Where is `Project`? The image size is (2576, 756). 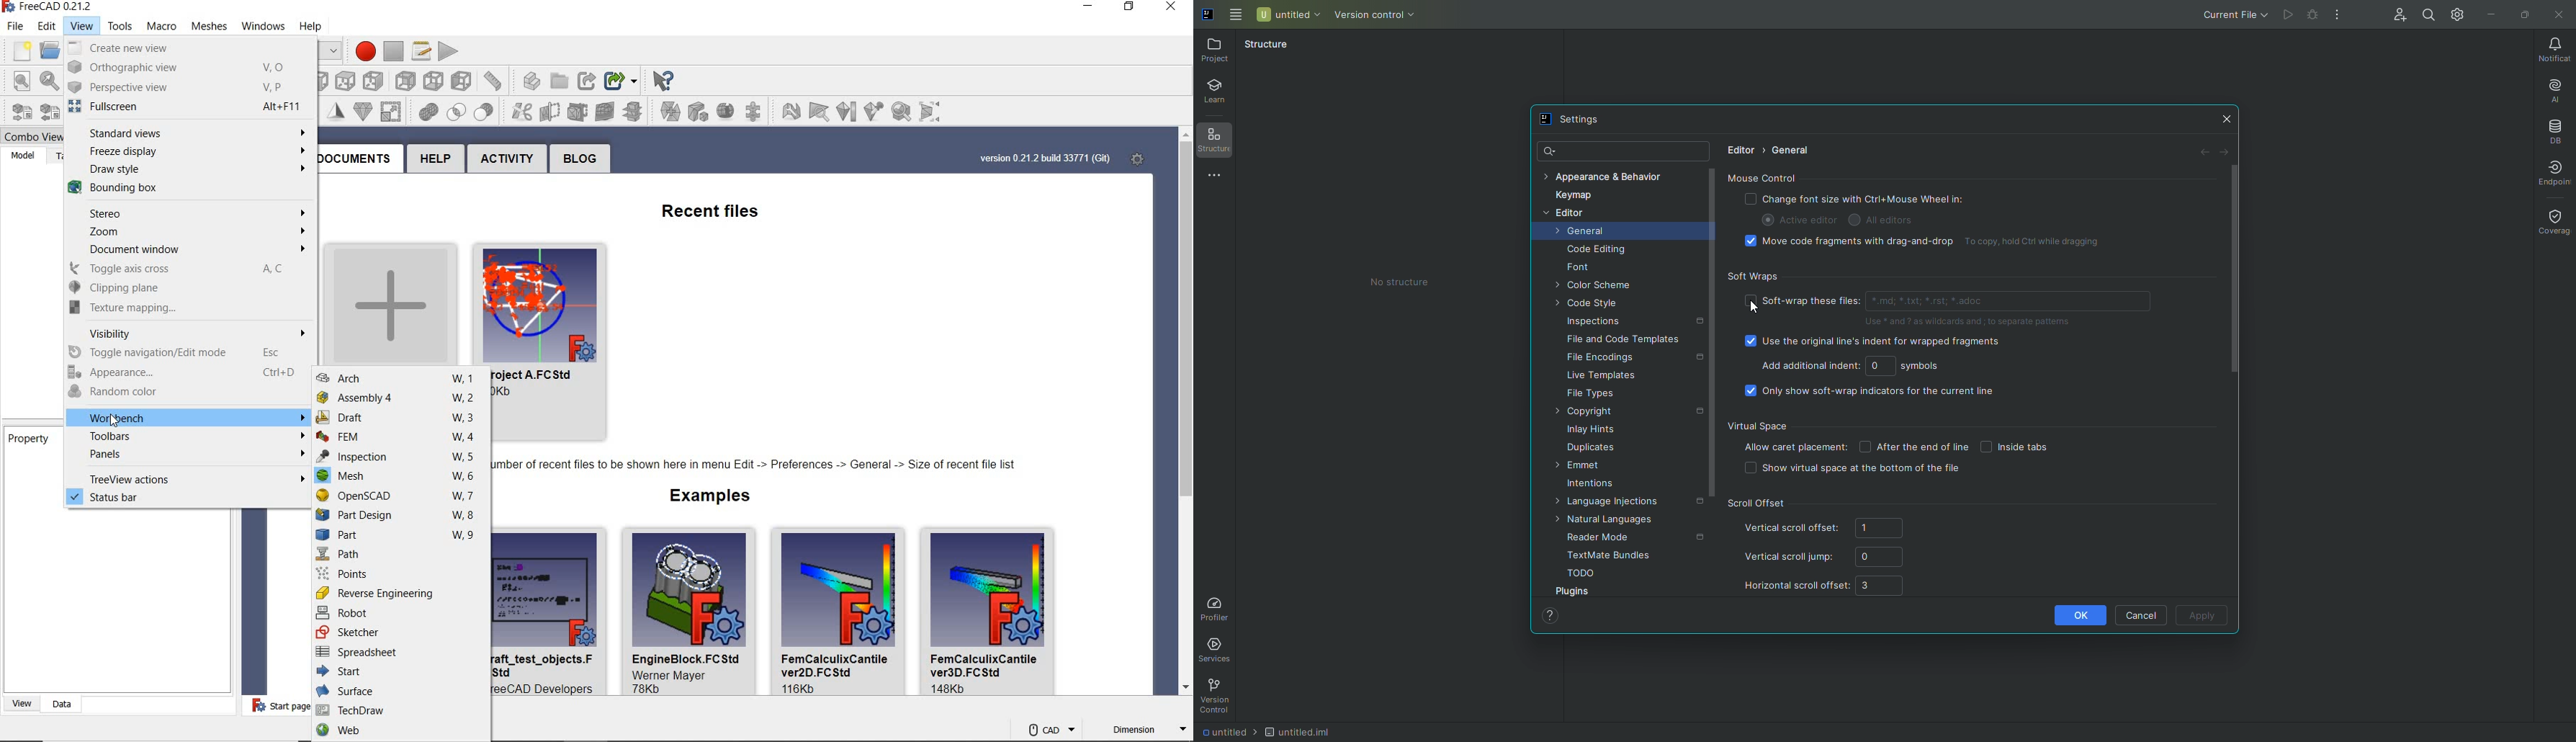 Project is located at coordinates (1219, 54).